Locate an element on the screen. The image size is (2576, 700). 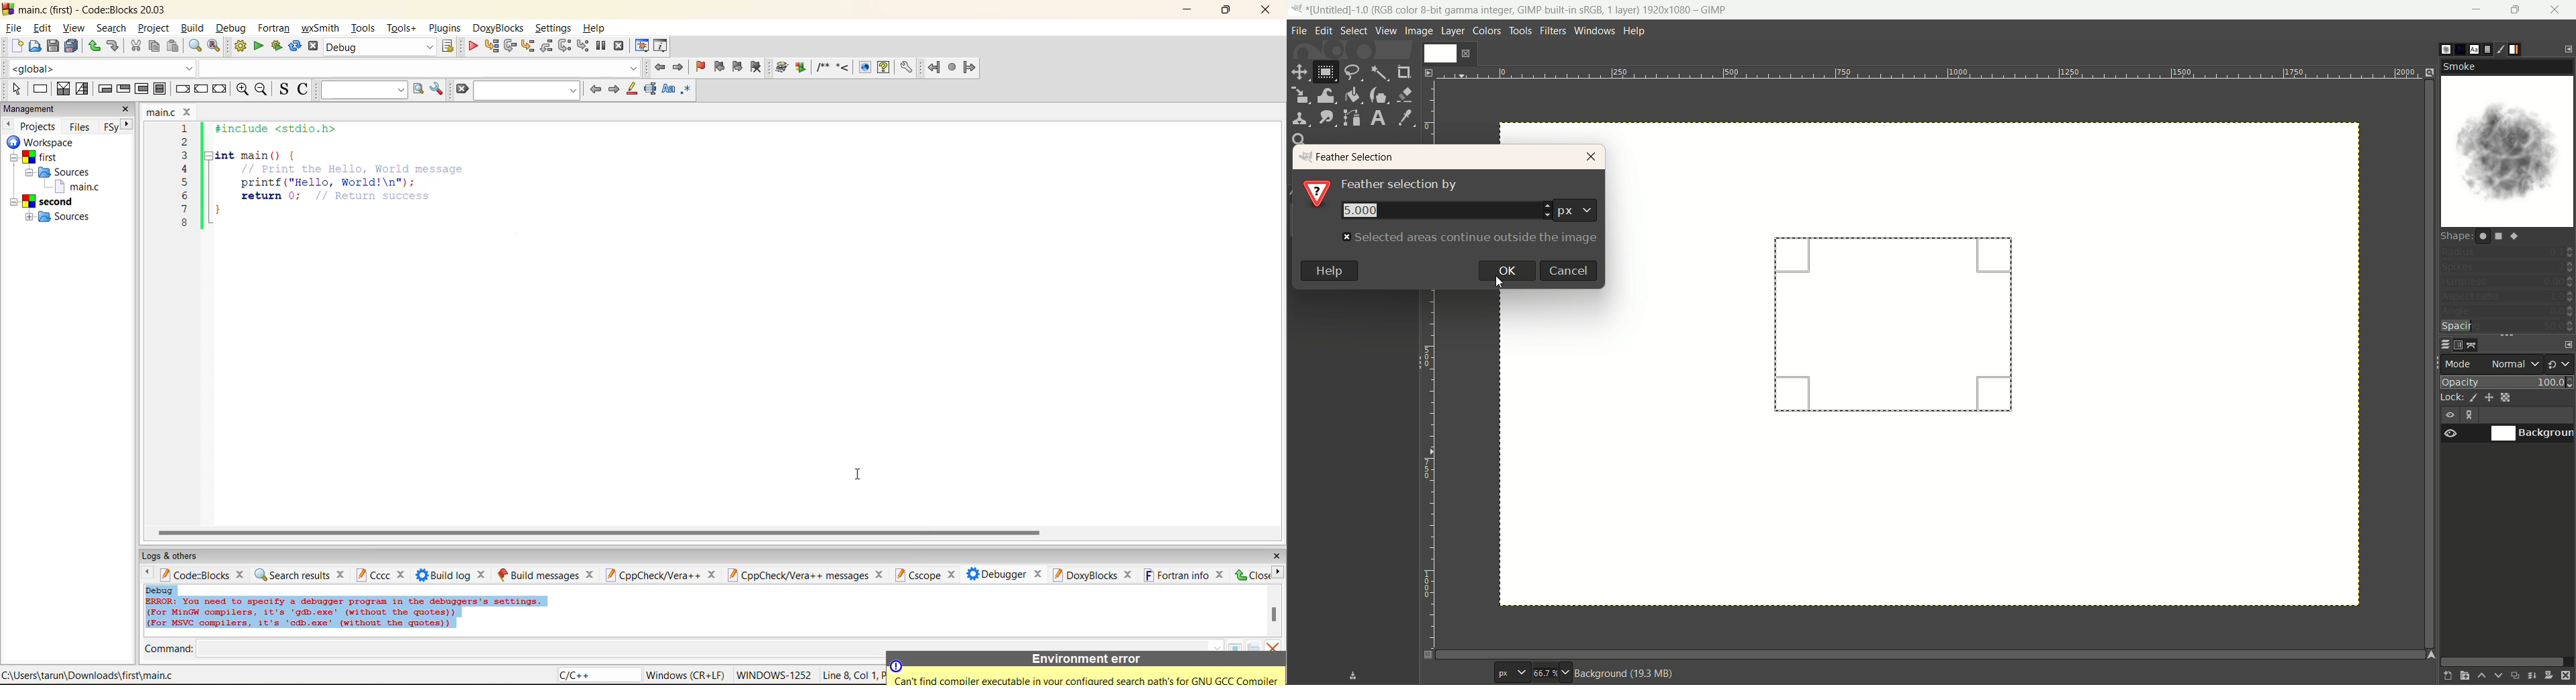
zoom factor is located at coordinates (1551, 672).